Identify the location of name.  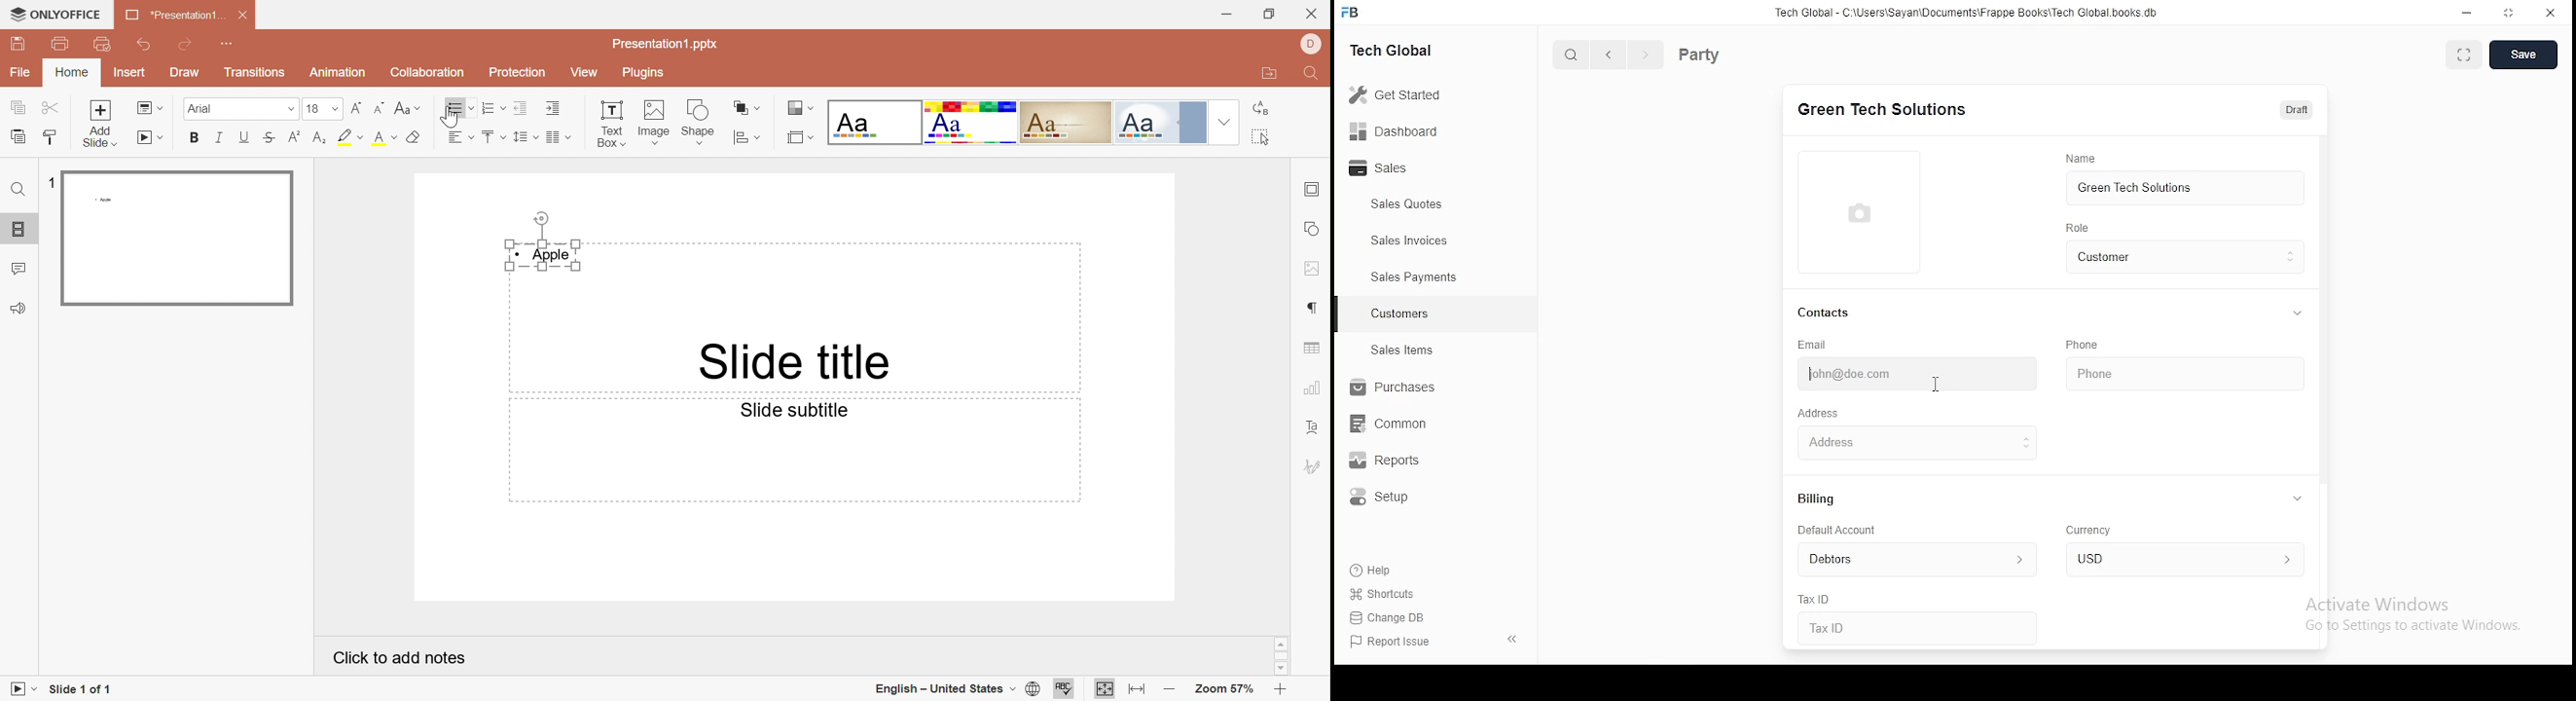
(2086, 159).